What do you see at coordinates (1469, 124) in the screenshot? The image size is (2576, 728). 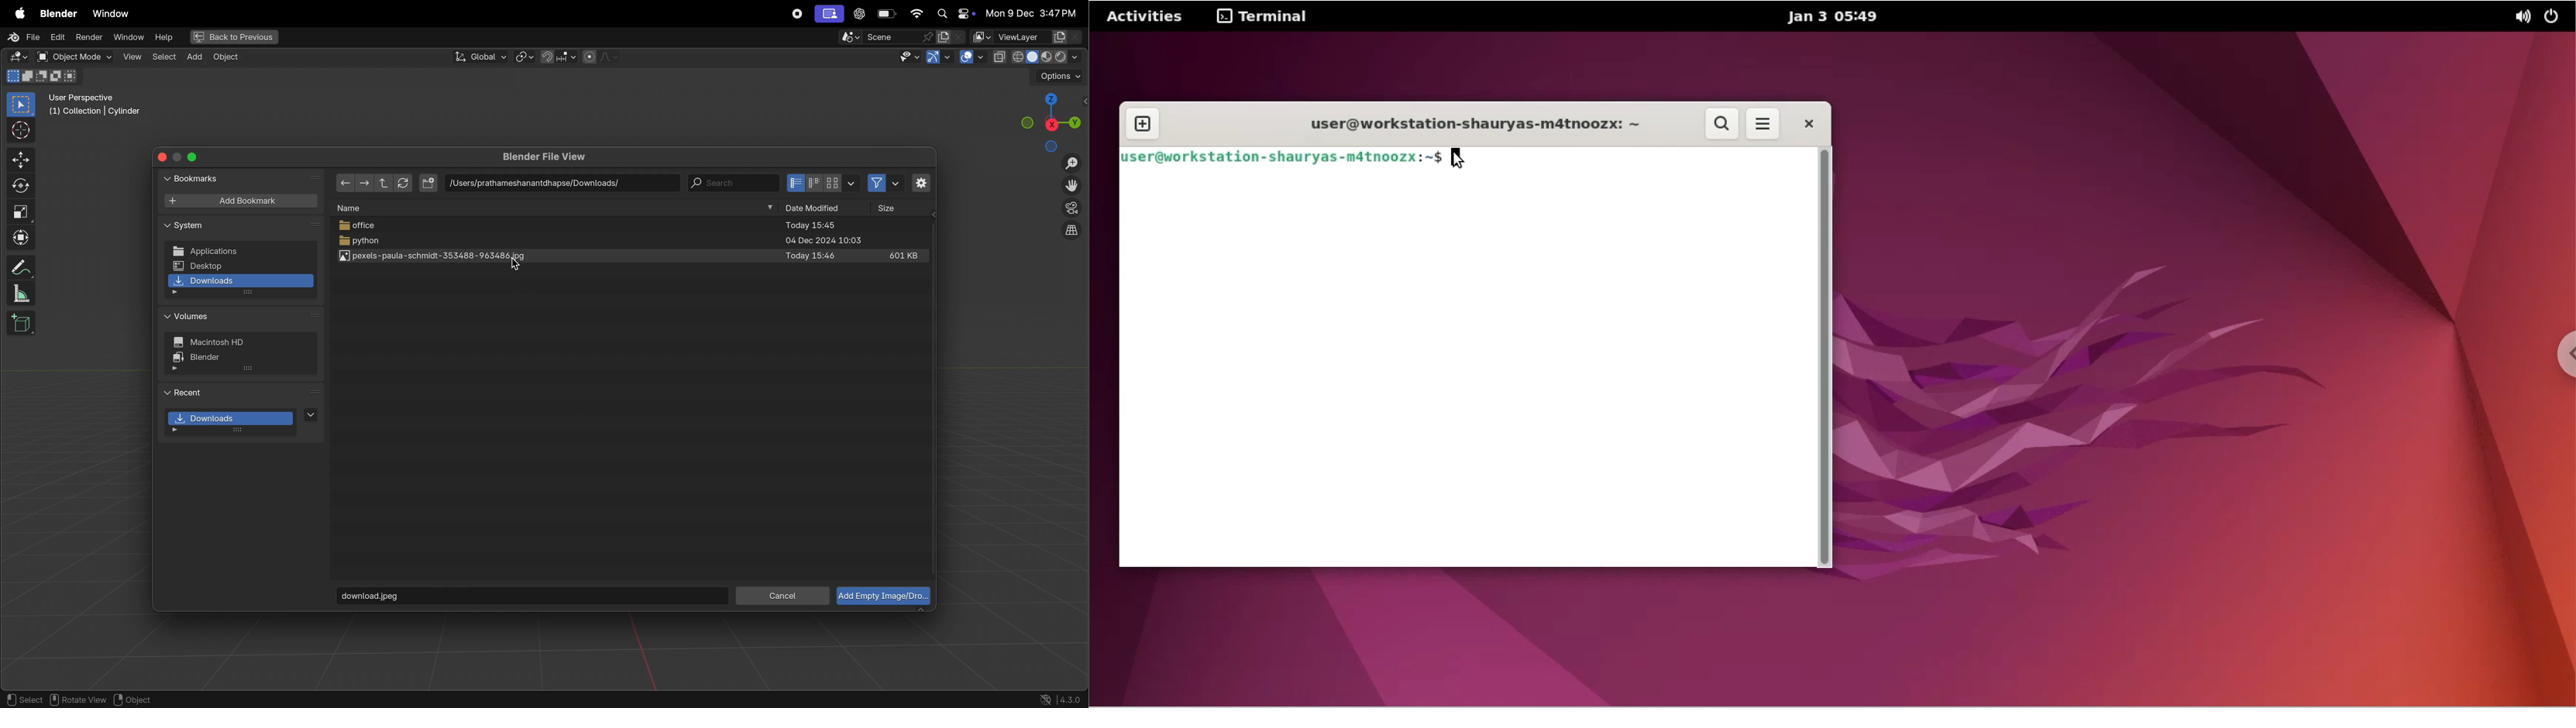 I see `workstation name` at bounding box center [1469, 124].